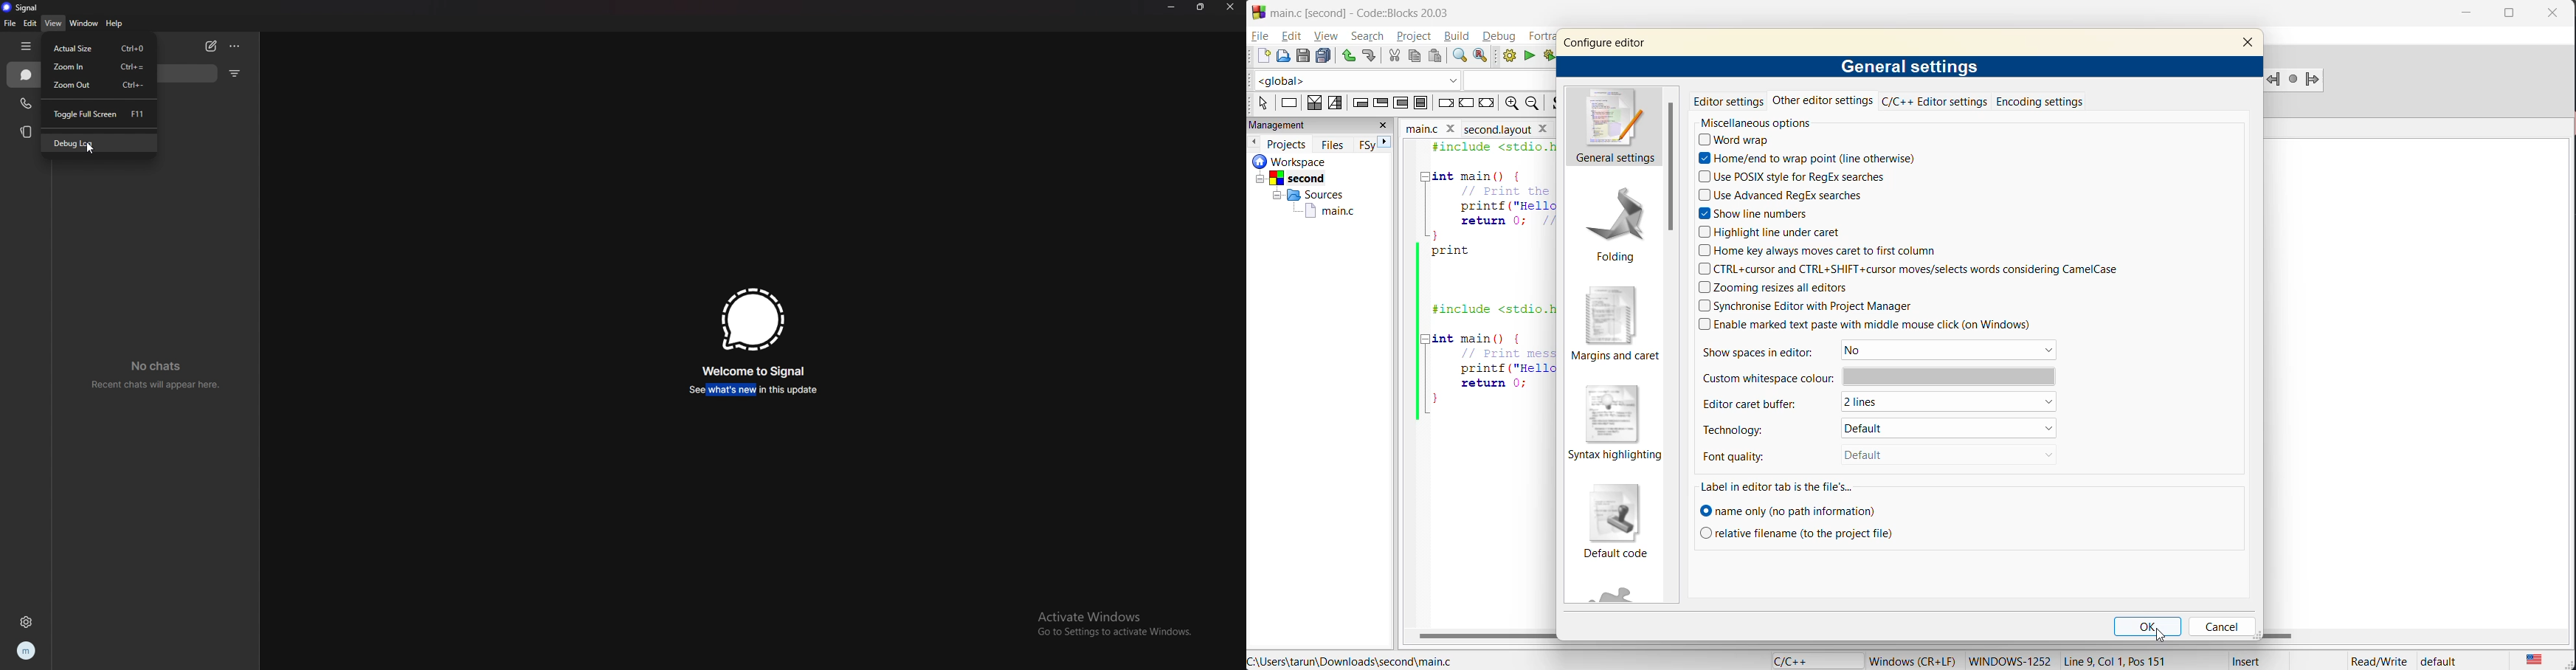 The width and height of the screenshot is (2576, 672). Describe the element at coordinates (1605, 43) in the screenshot. I see `configure editor` at that location.